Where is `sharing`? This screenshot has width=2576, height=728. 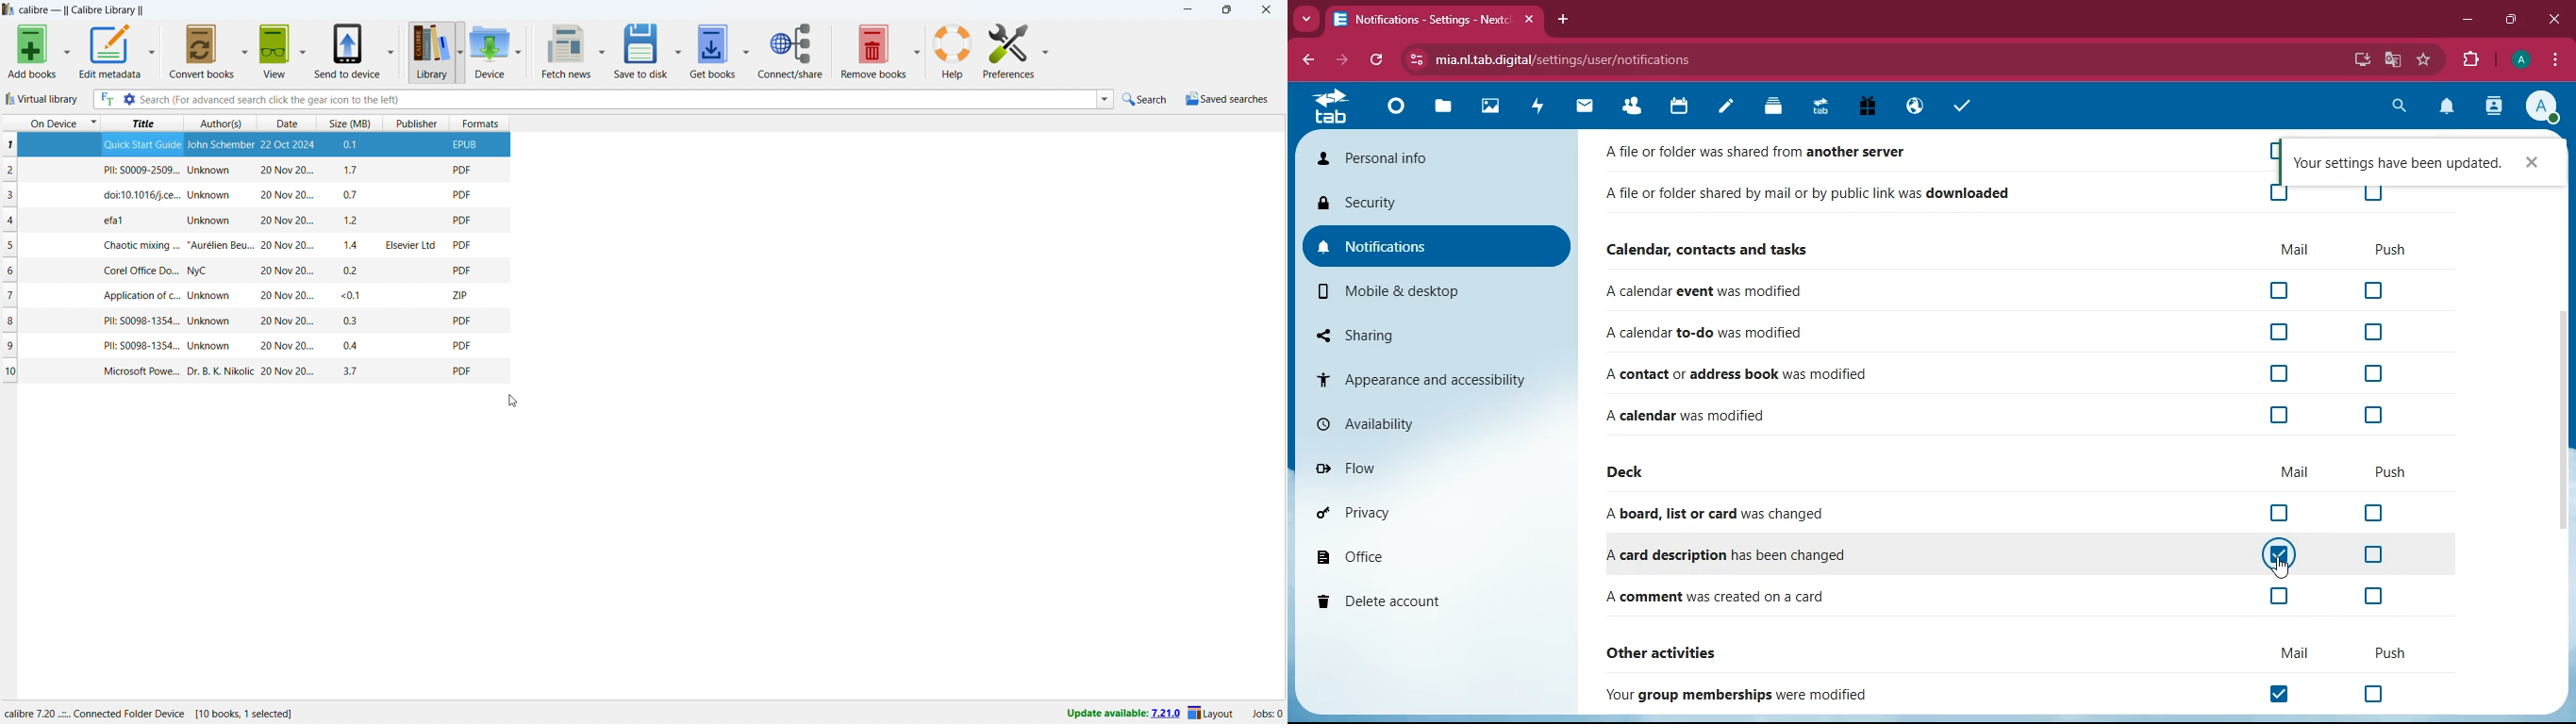 sharing is located at coordinates (1439, 335).